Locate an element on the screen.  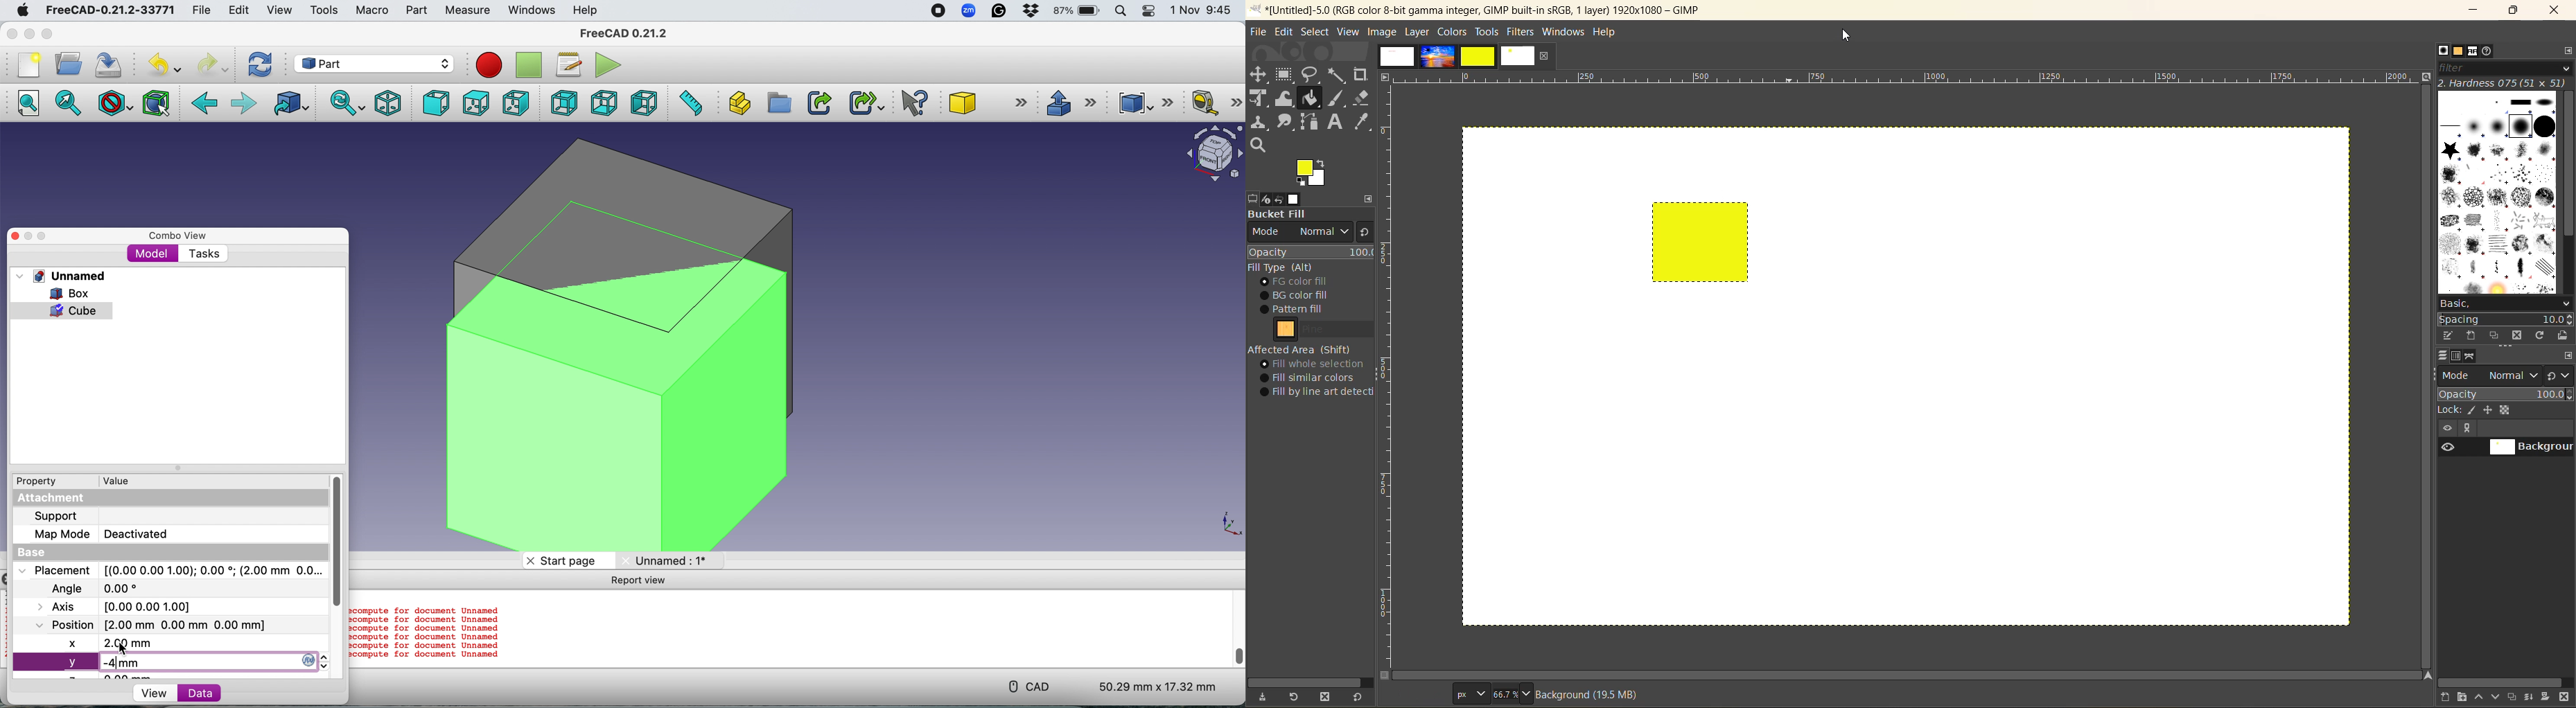
Make link is located at coordinates (820, 103).